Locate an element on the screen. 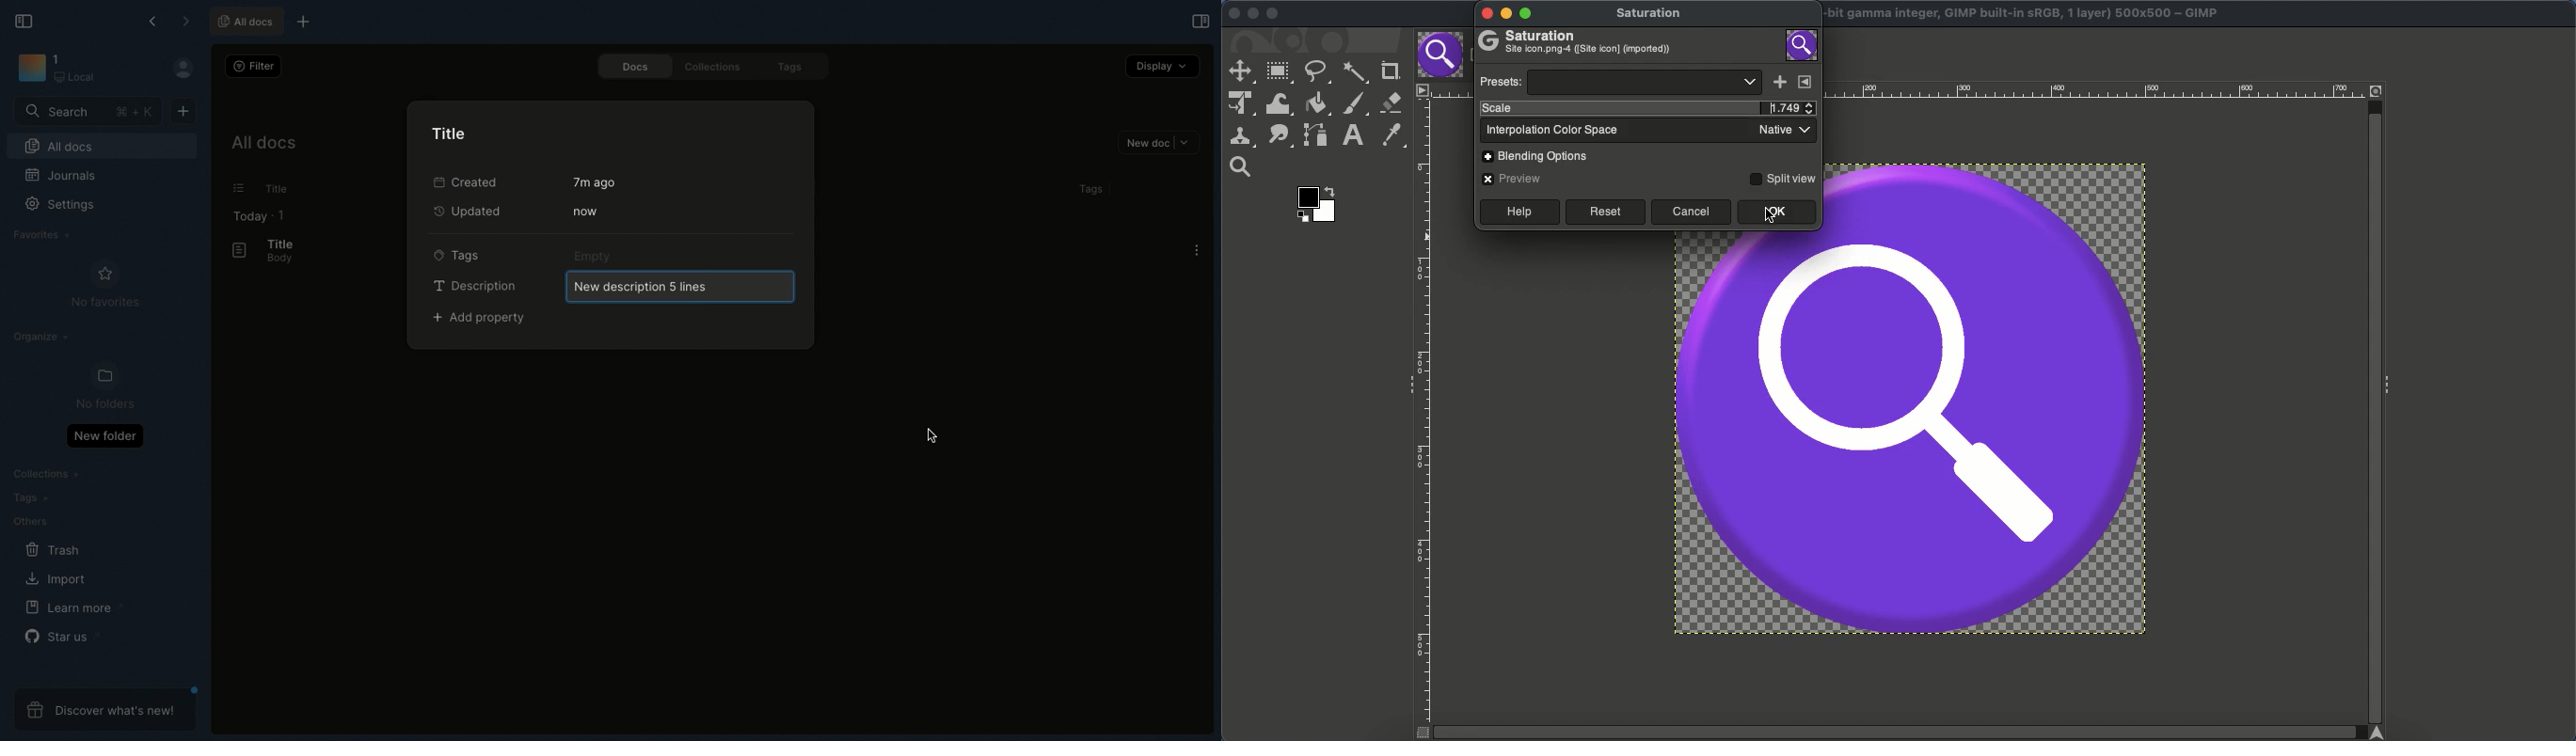 The width and height of the screenshot is (2576, 756). Favorites is located at coordinates (42, 235).